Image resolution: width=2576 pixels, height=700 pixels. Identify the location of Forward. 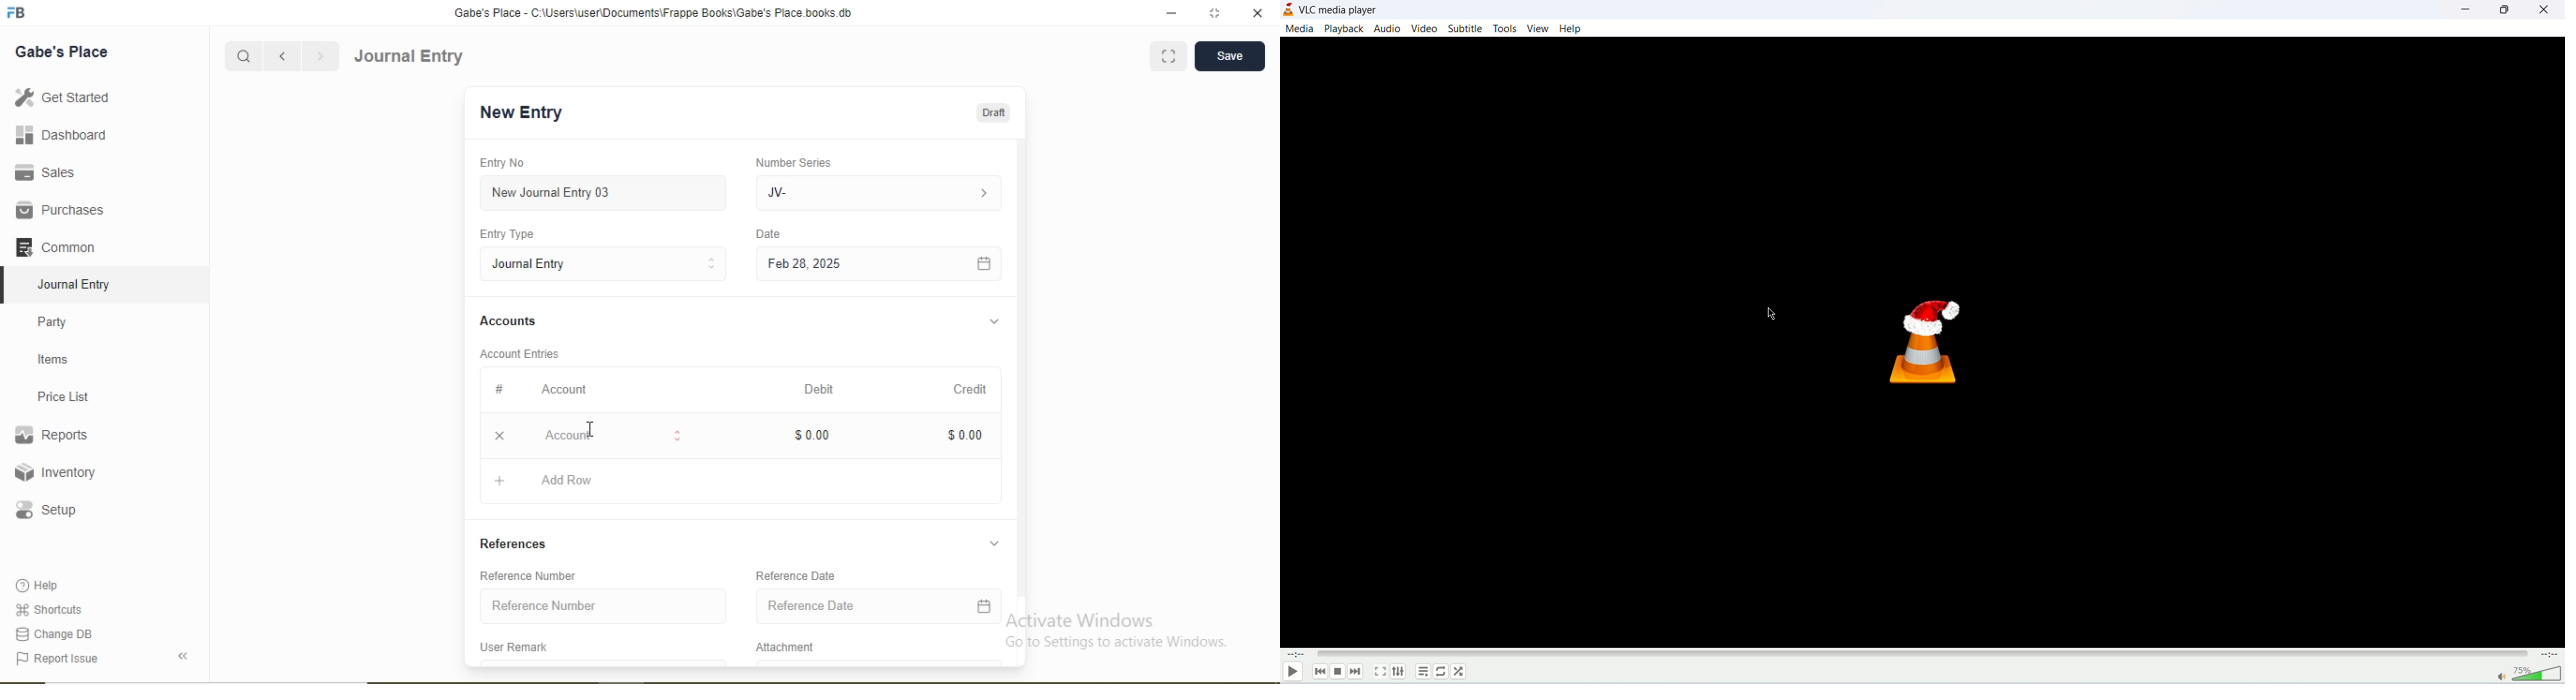
(321, 56).